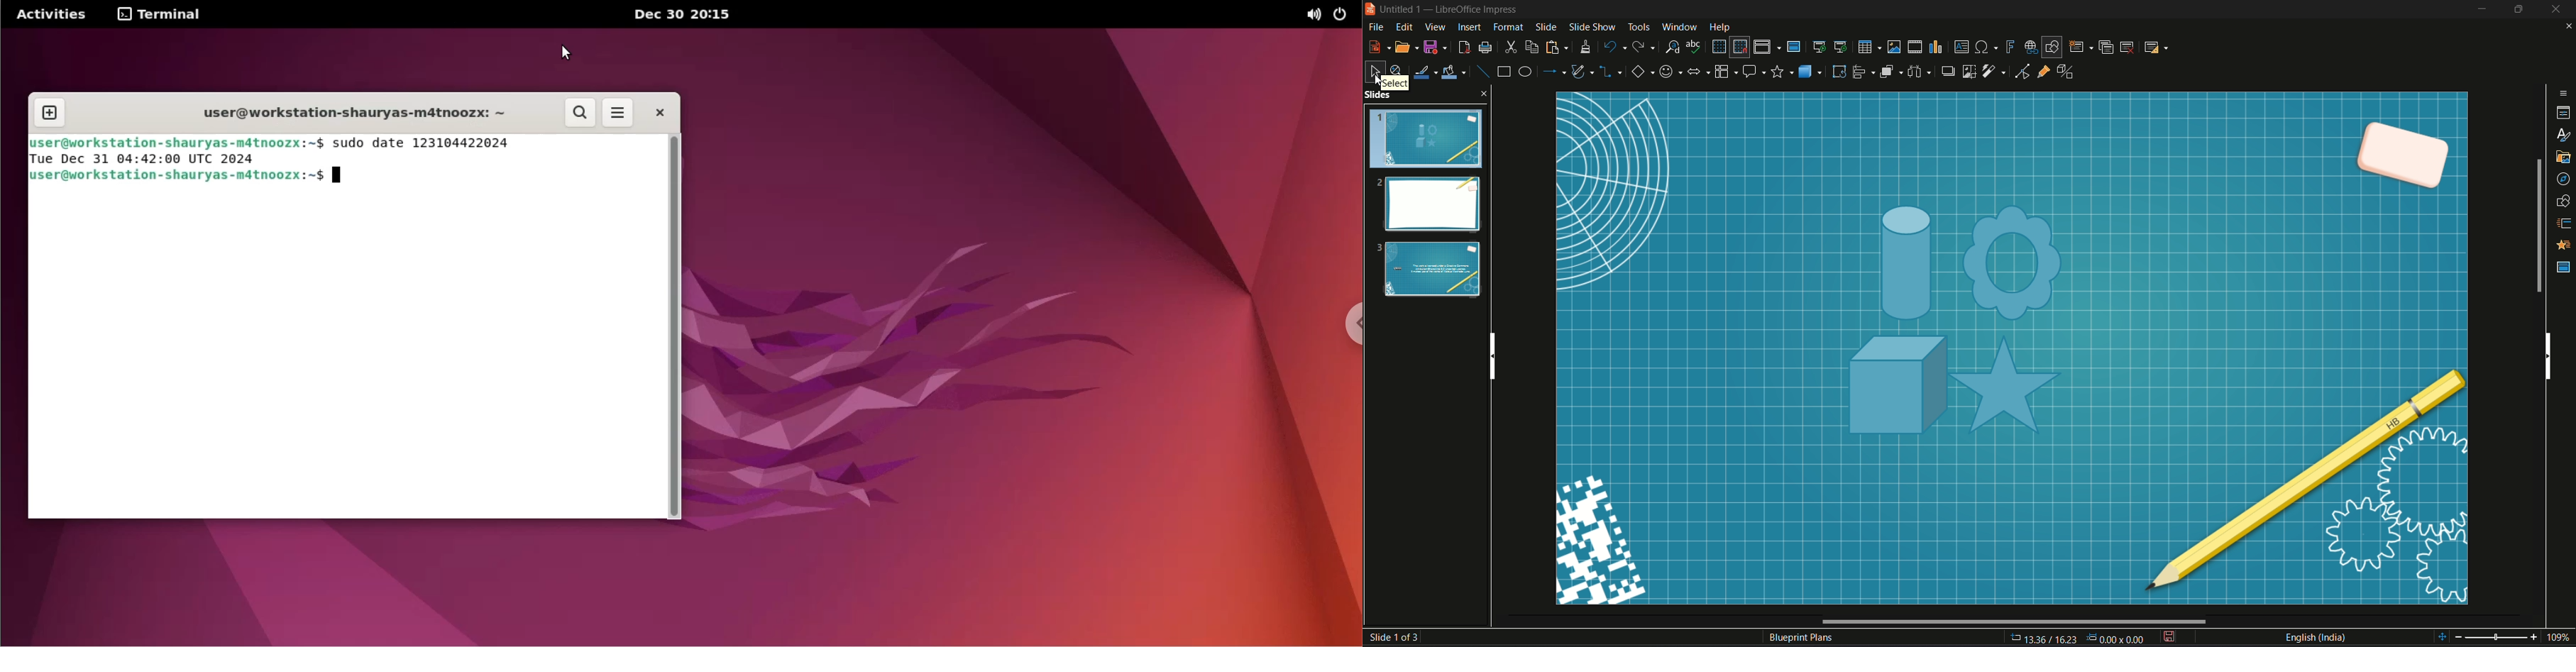 This screenshot has height=672, width=2576. Describe the element at coordinates (1407, 47) in the screenshot. I see `open` at that location.